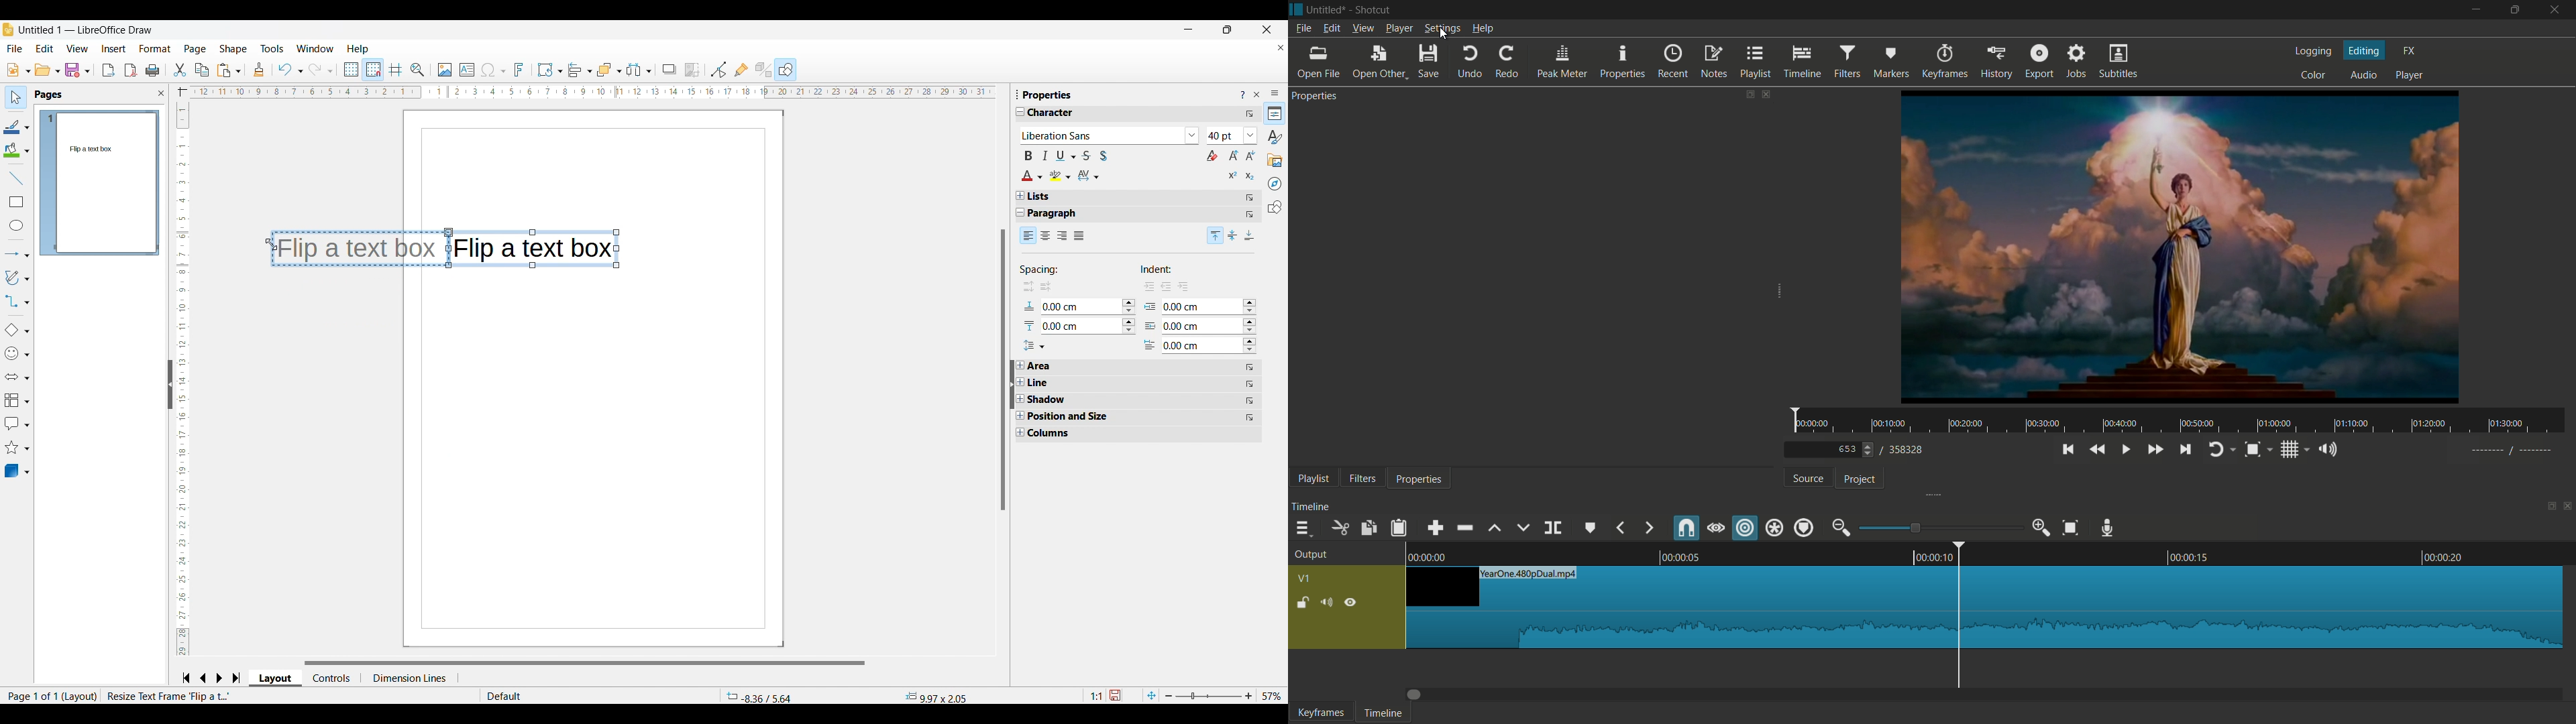 The width and height of the screenshot is (2576, 728). Describe the element at coordinates (1304, 28) in the screenshot. I see `file menu` at that location.